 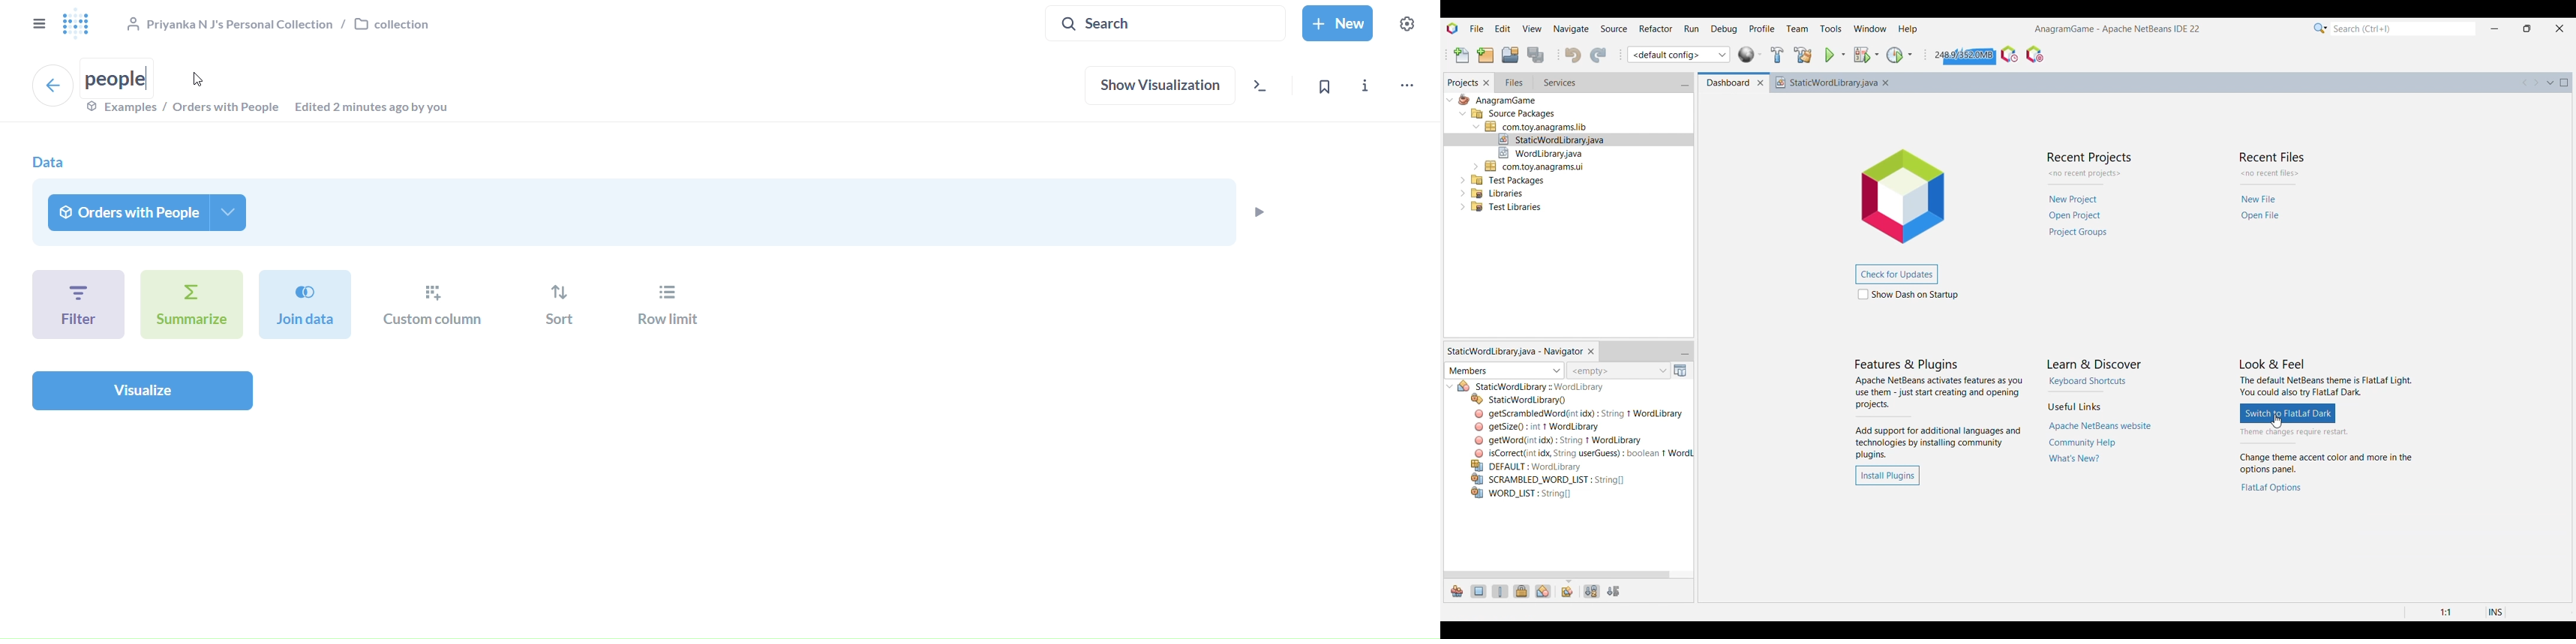 I want to click on Scroll documents left, so click(x=2526, y=82).